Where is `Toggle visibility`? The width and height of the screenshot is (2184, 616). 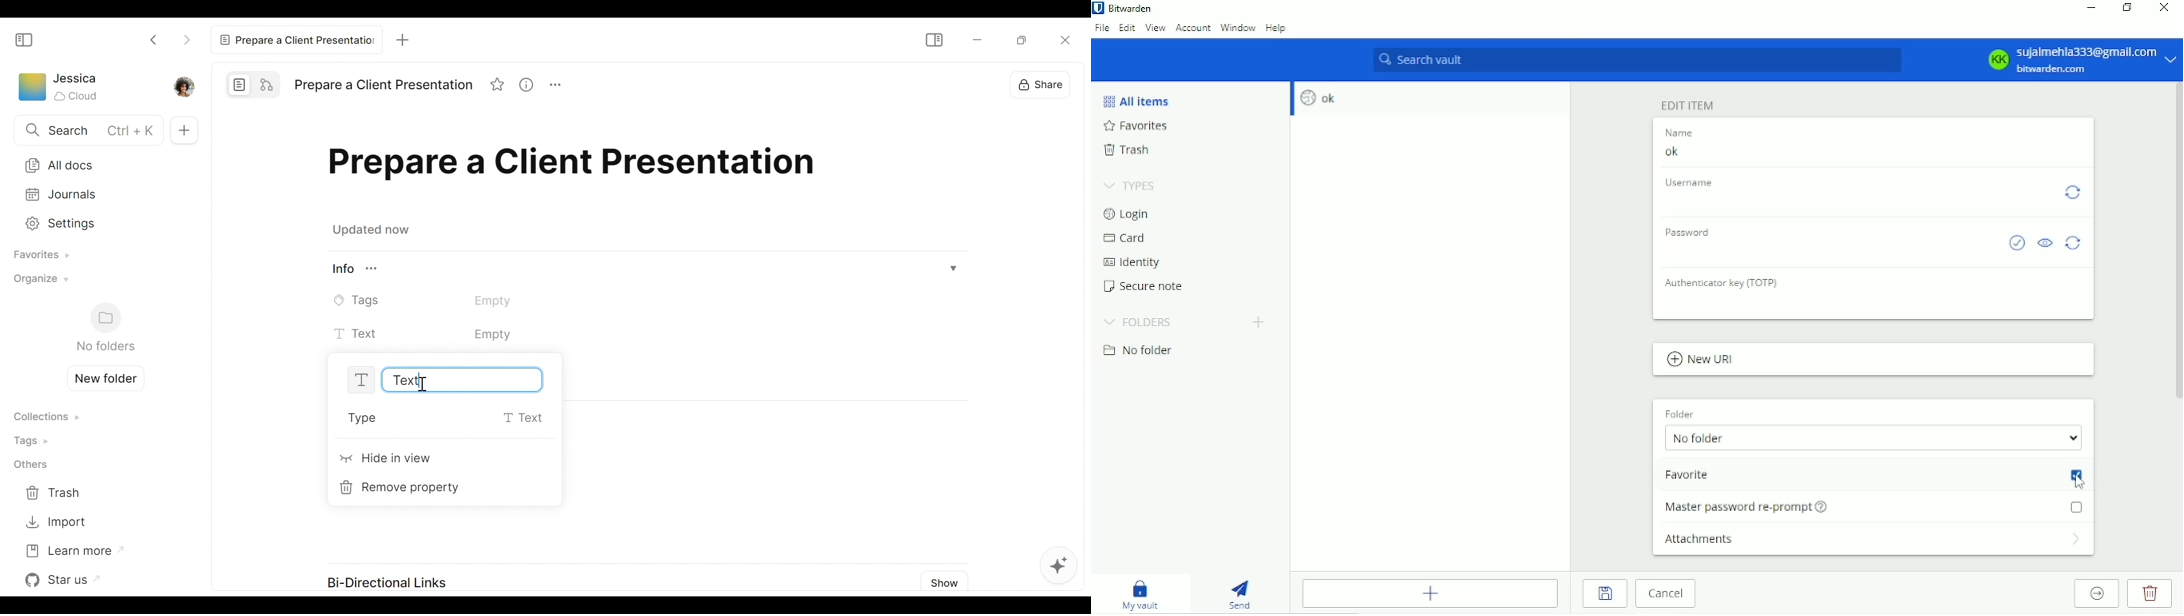
Toggle visibility is located at coordinates (2046, 243).